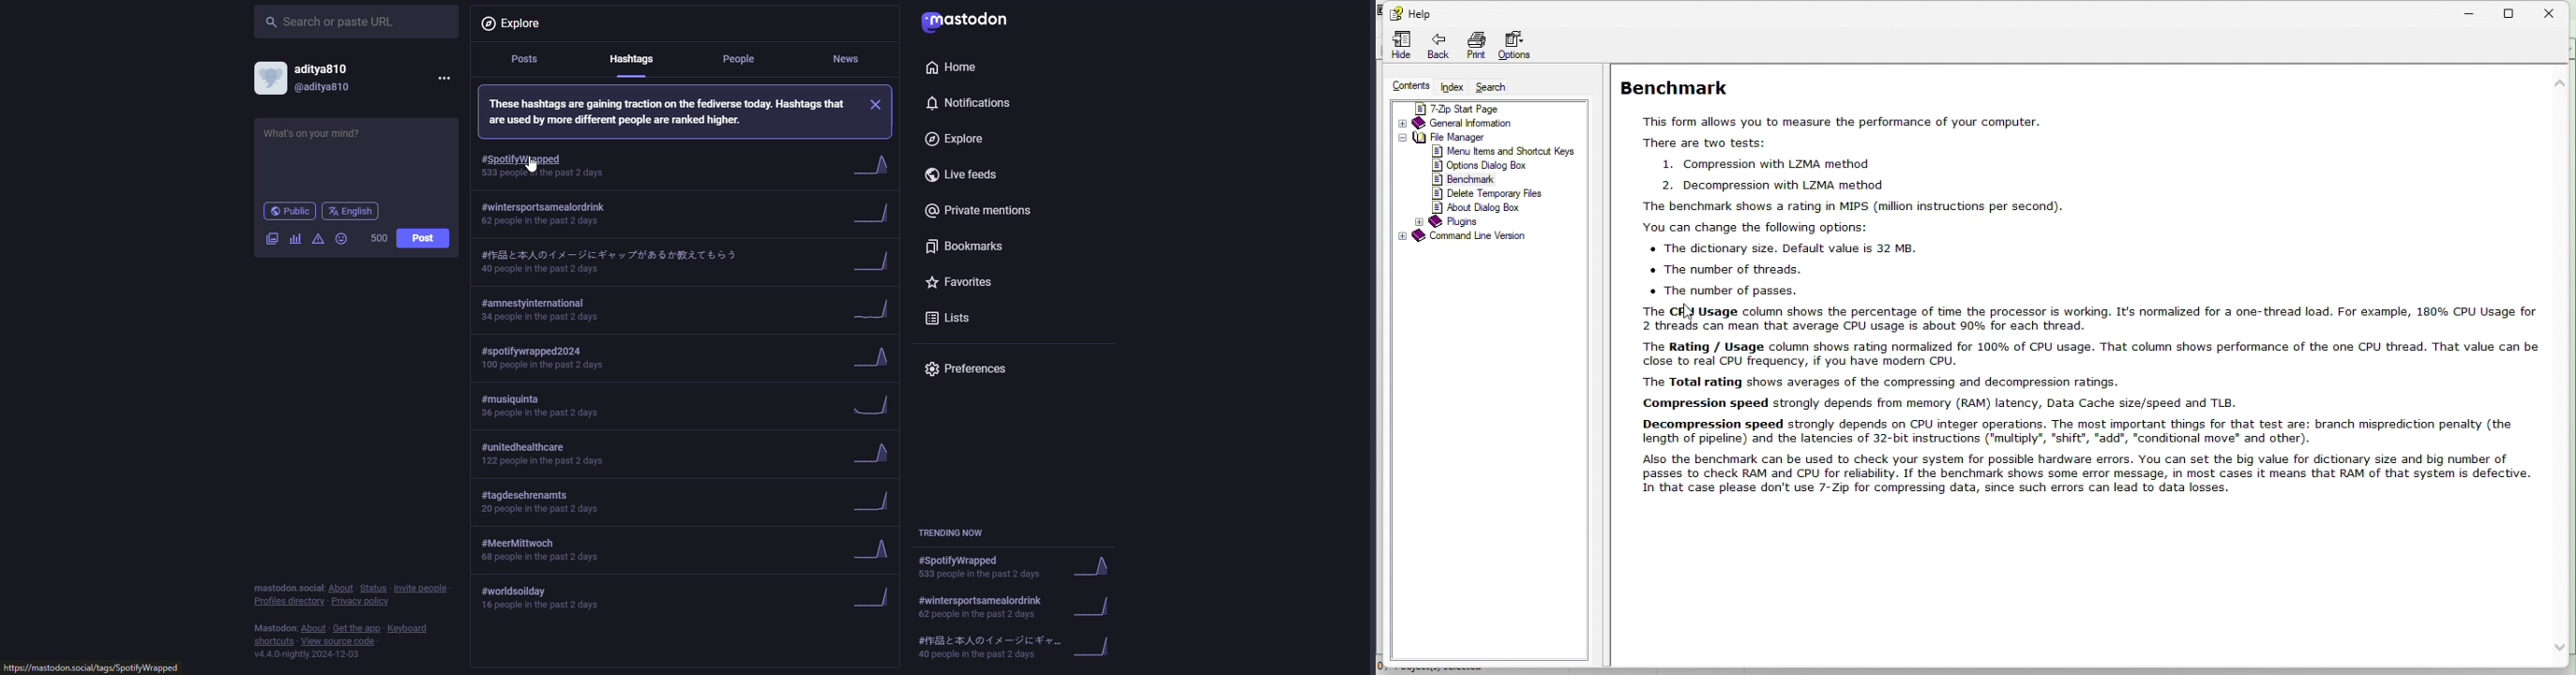 This screenshot has height=700, width=2576. Describe the element at coordinates (341, 239) in the screenshot. I see `emoji` at that location.